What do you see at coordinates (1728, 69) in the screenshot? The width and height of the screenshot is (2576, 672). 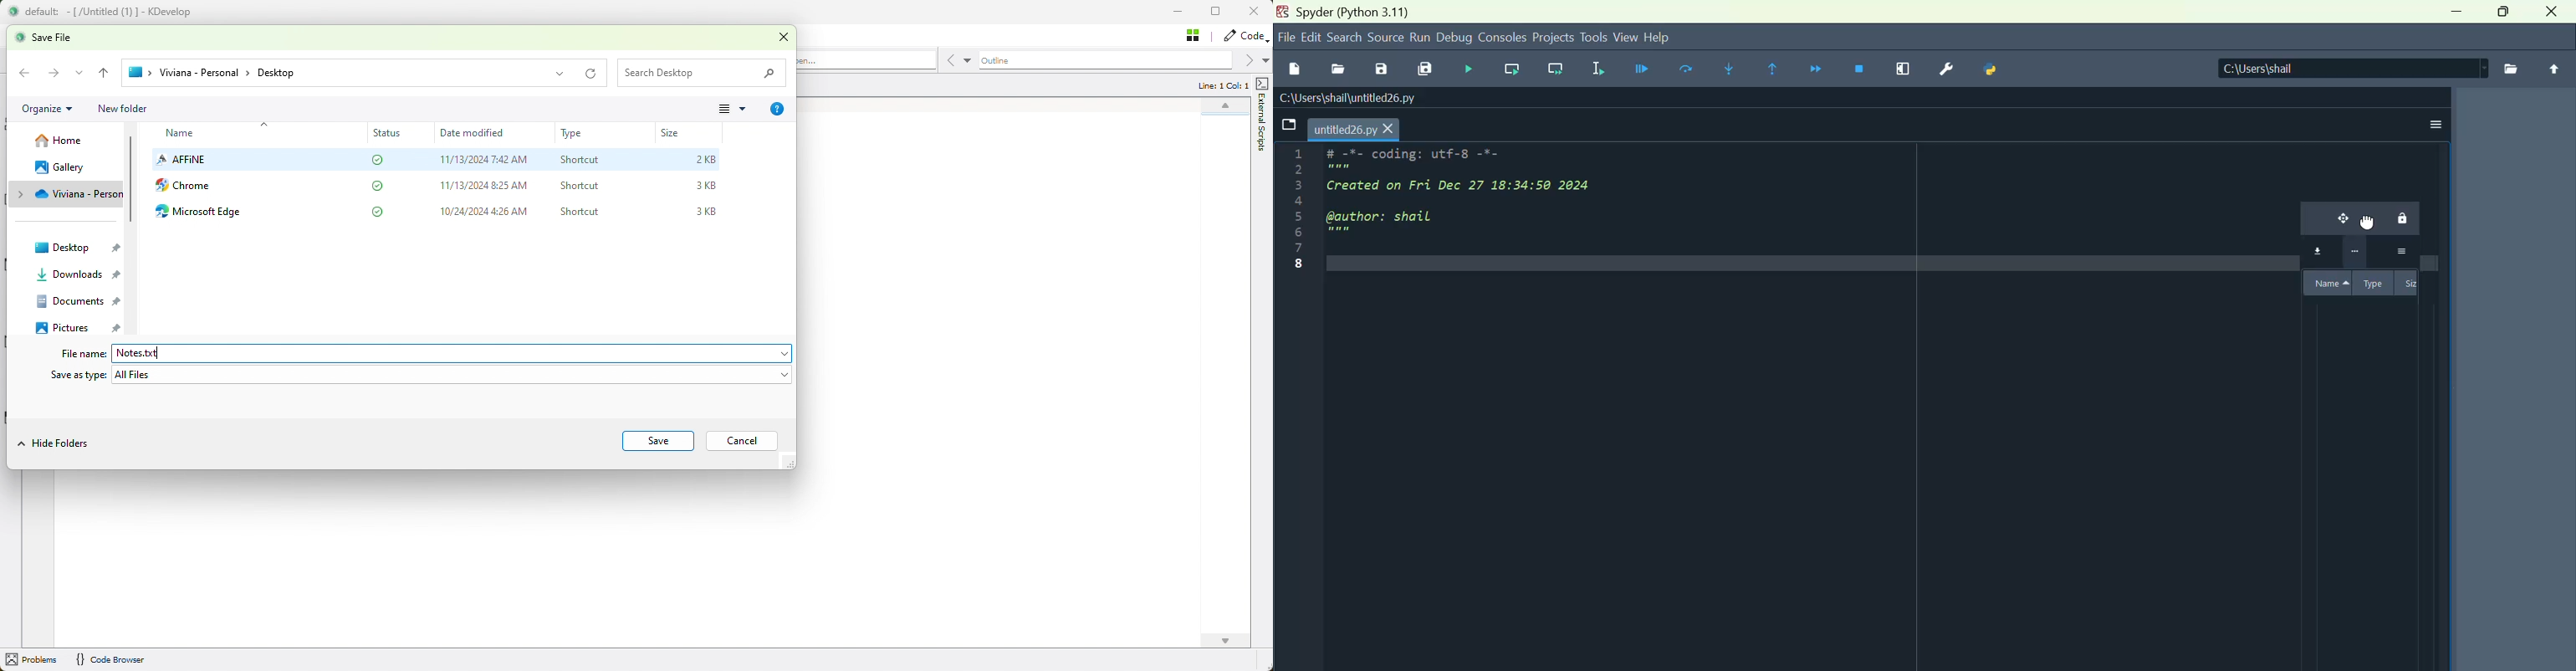 I see `Step into function` at bounding box center [1728, 69].